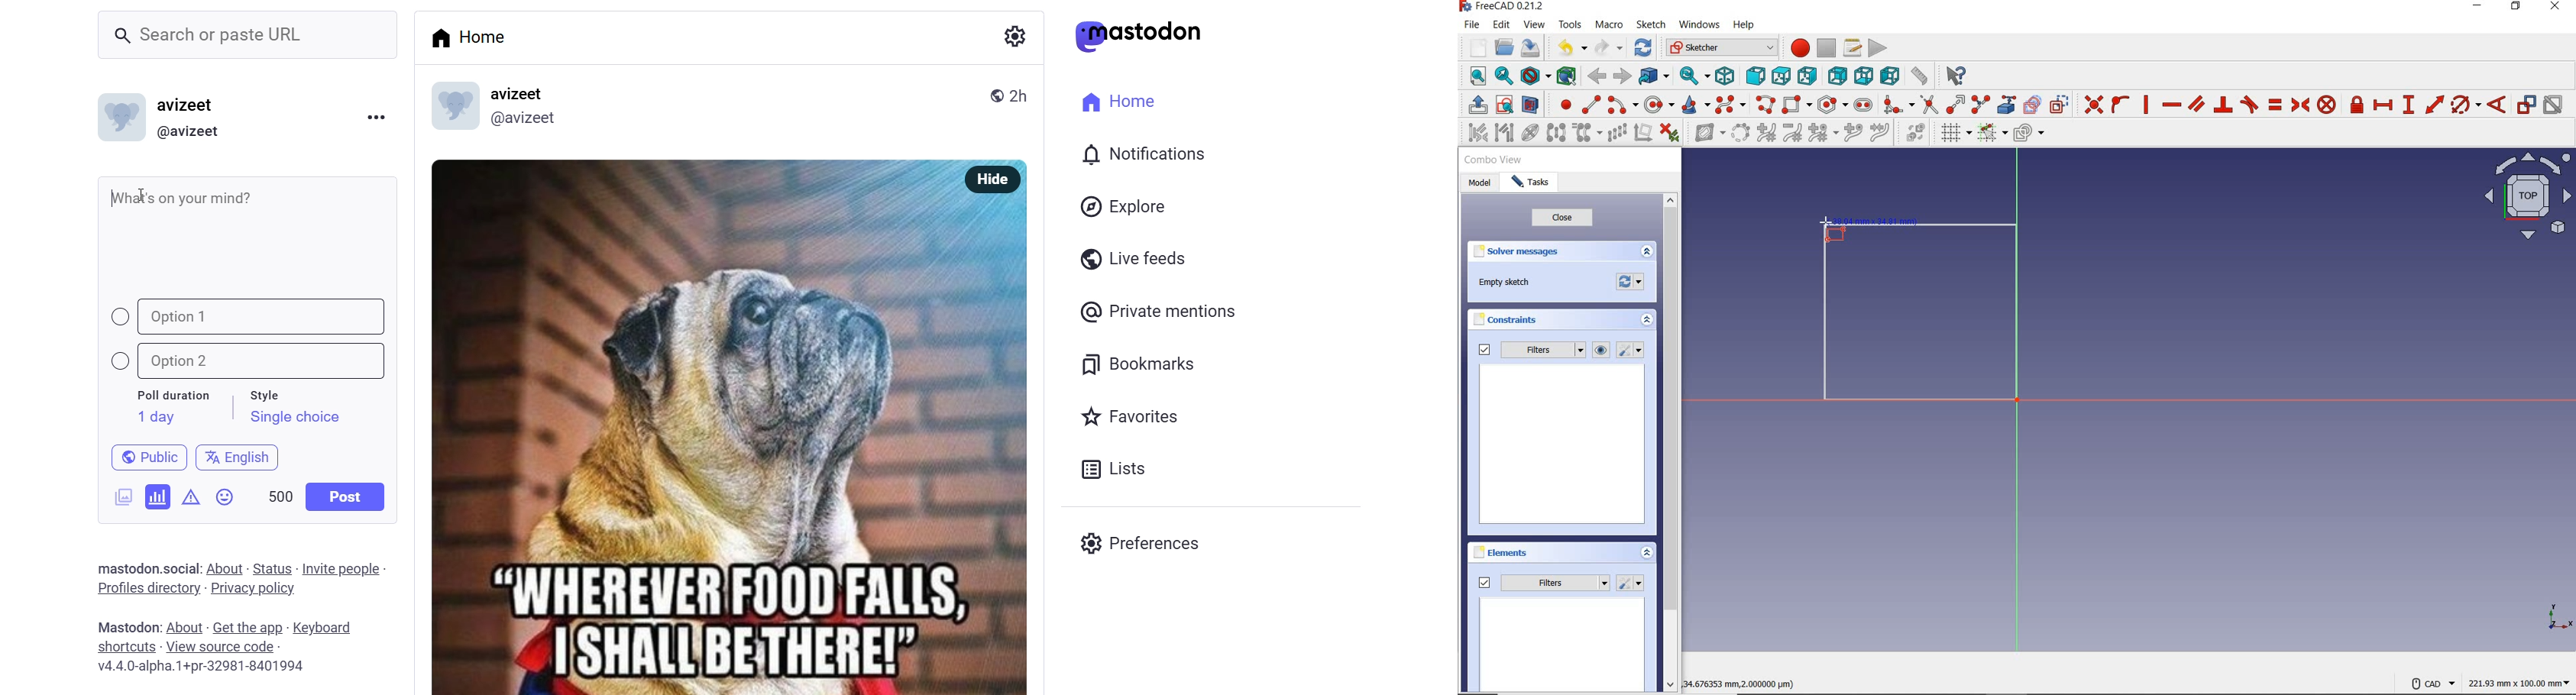 This screenshot has width=2576, height=700. I want to click on left, so click(1890, 77).